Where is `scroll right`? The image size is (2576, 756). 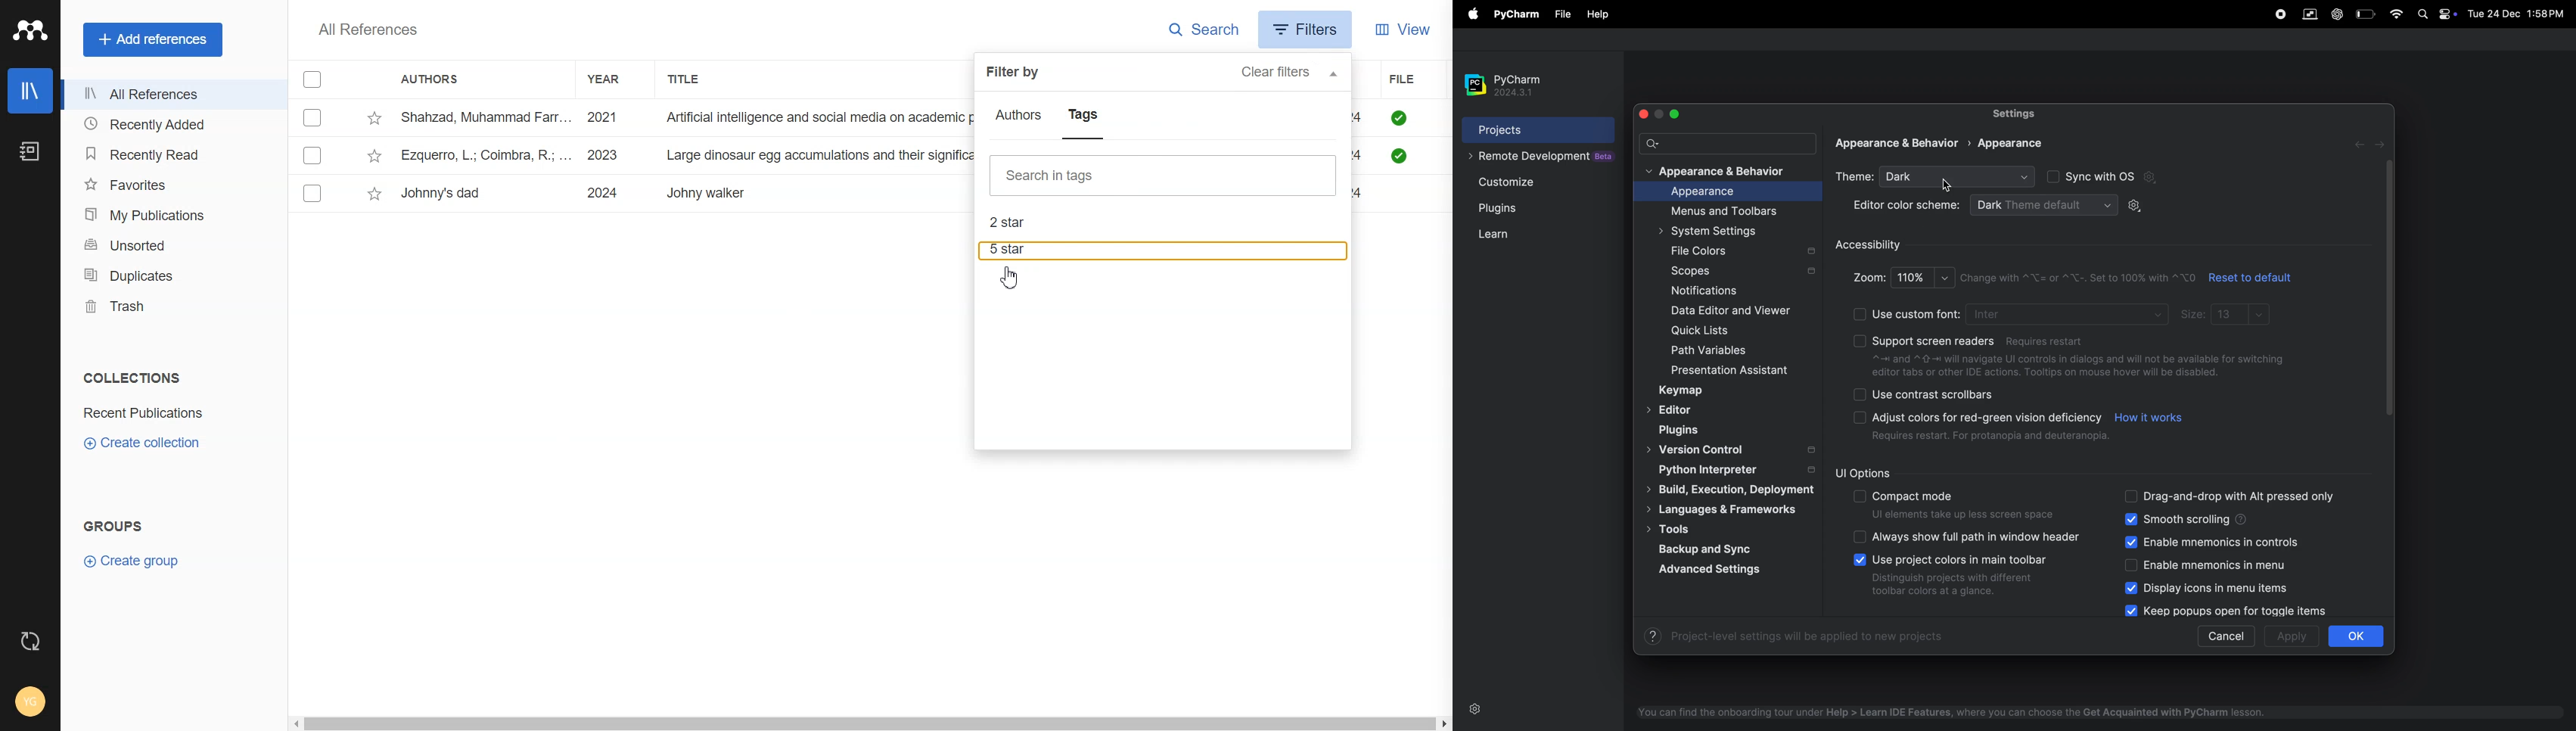
scroll right is located at coordinates (1443, 725).